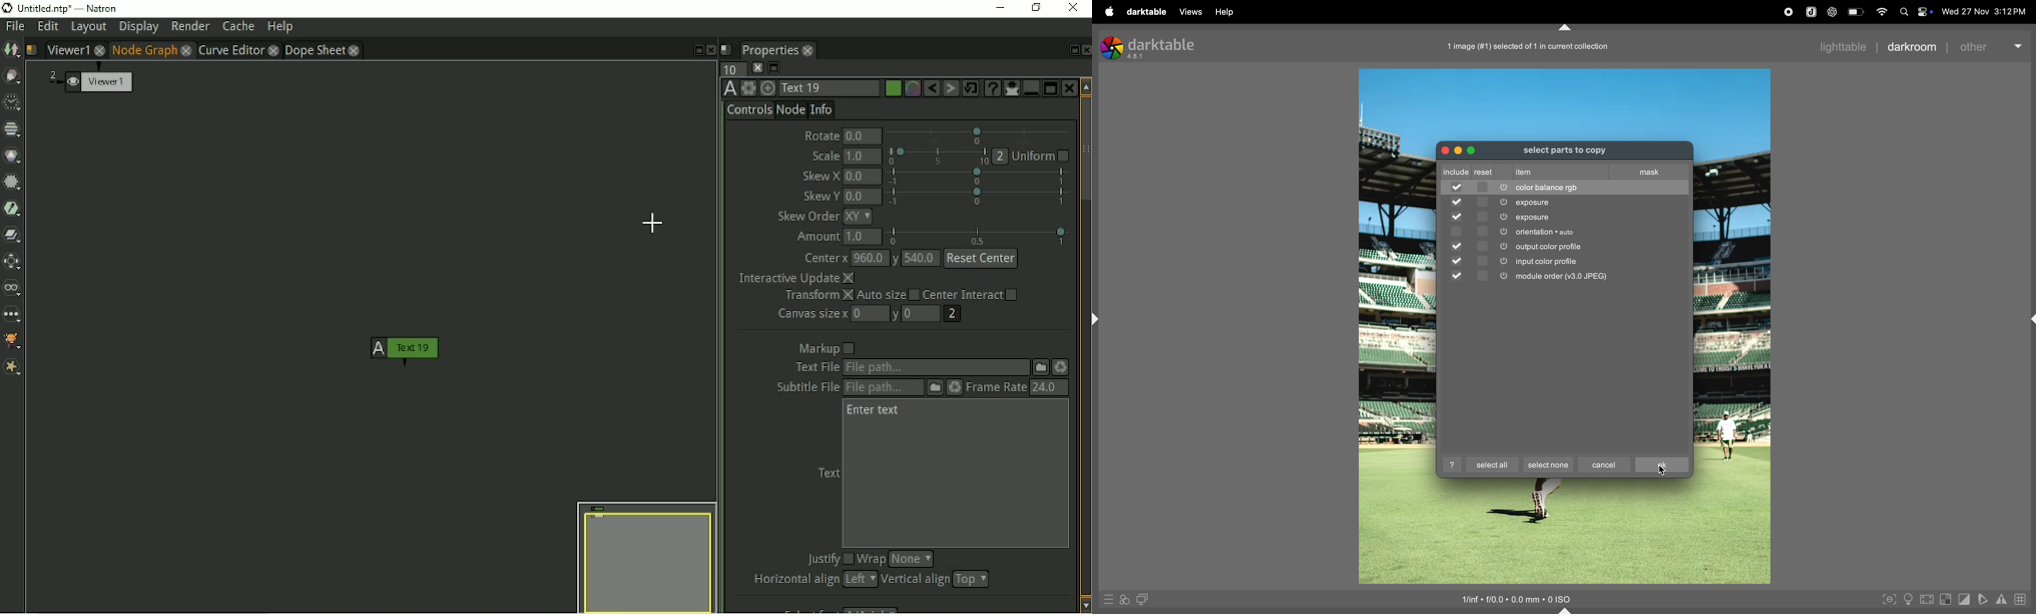 This screenshot has width=2044, height=616. Describe the element at coordinates (1125, 601) in the screenshot. I see `quick to apply styles` at that location.